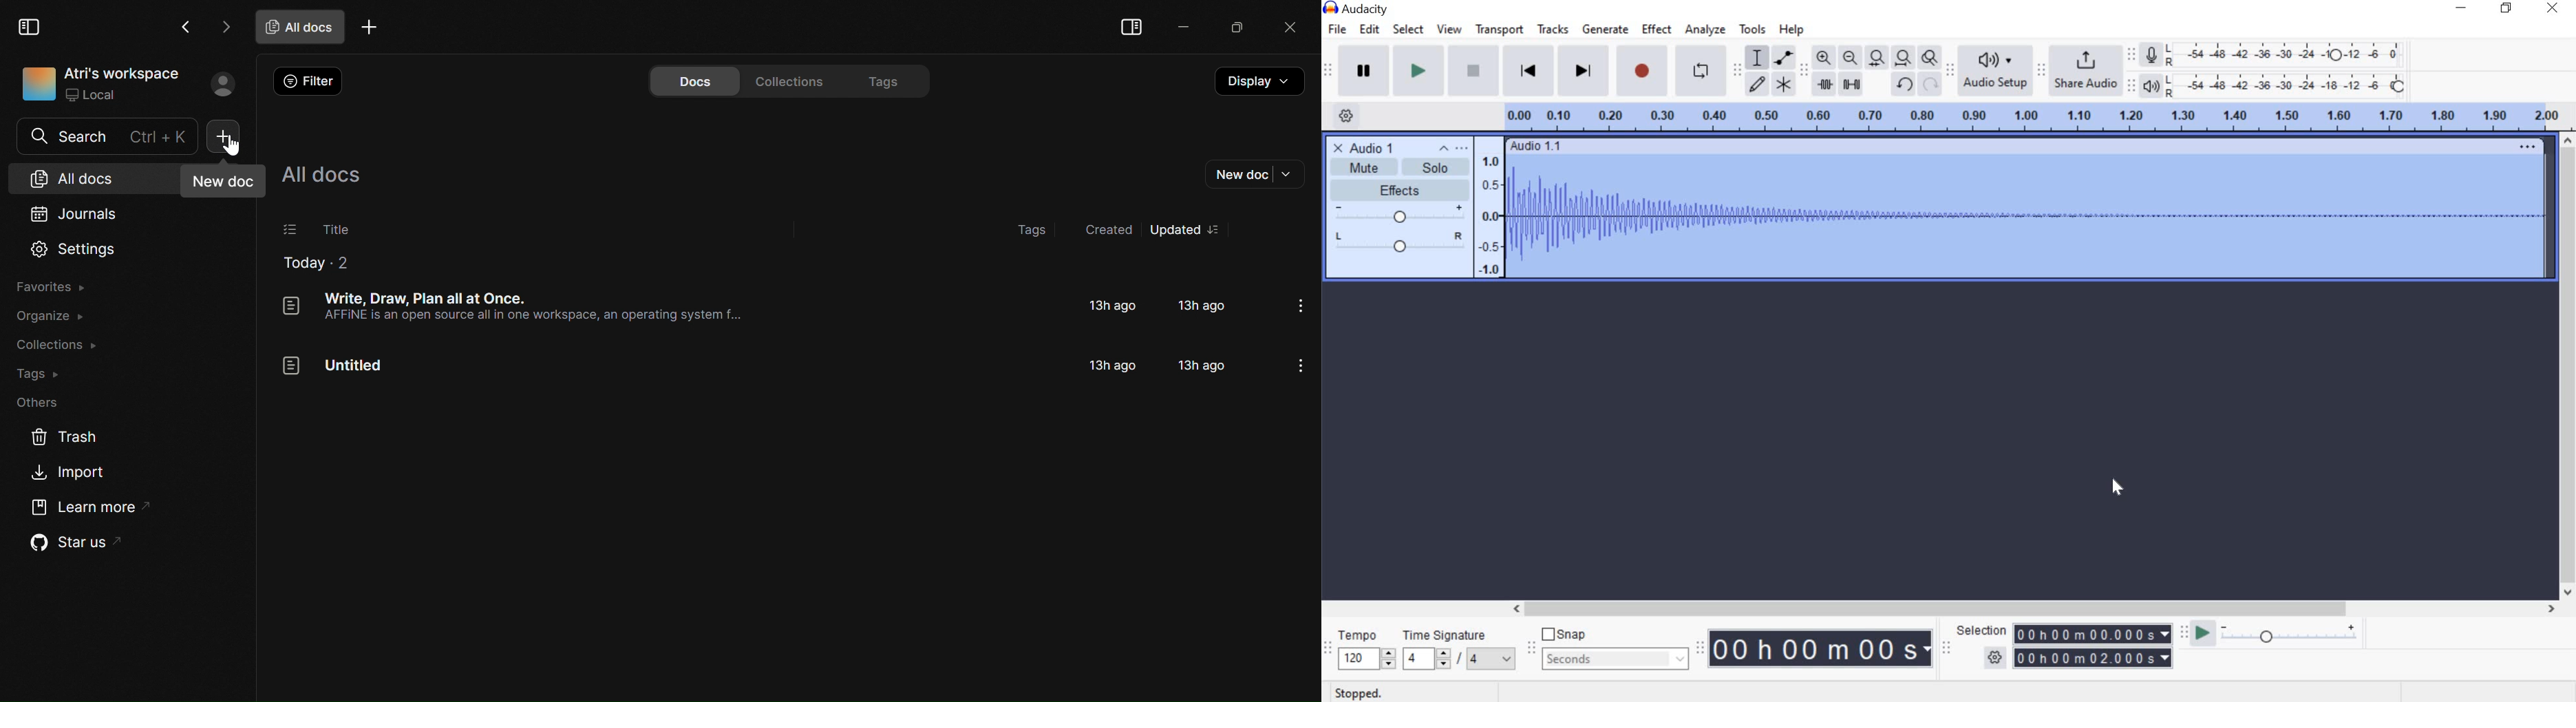 The width and height of the screenshot is (2576, 728). I want to click on Time signature, so click(1460, 652).